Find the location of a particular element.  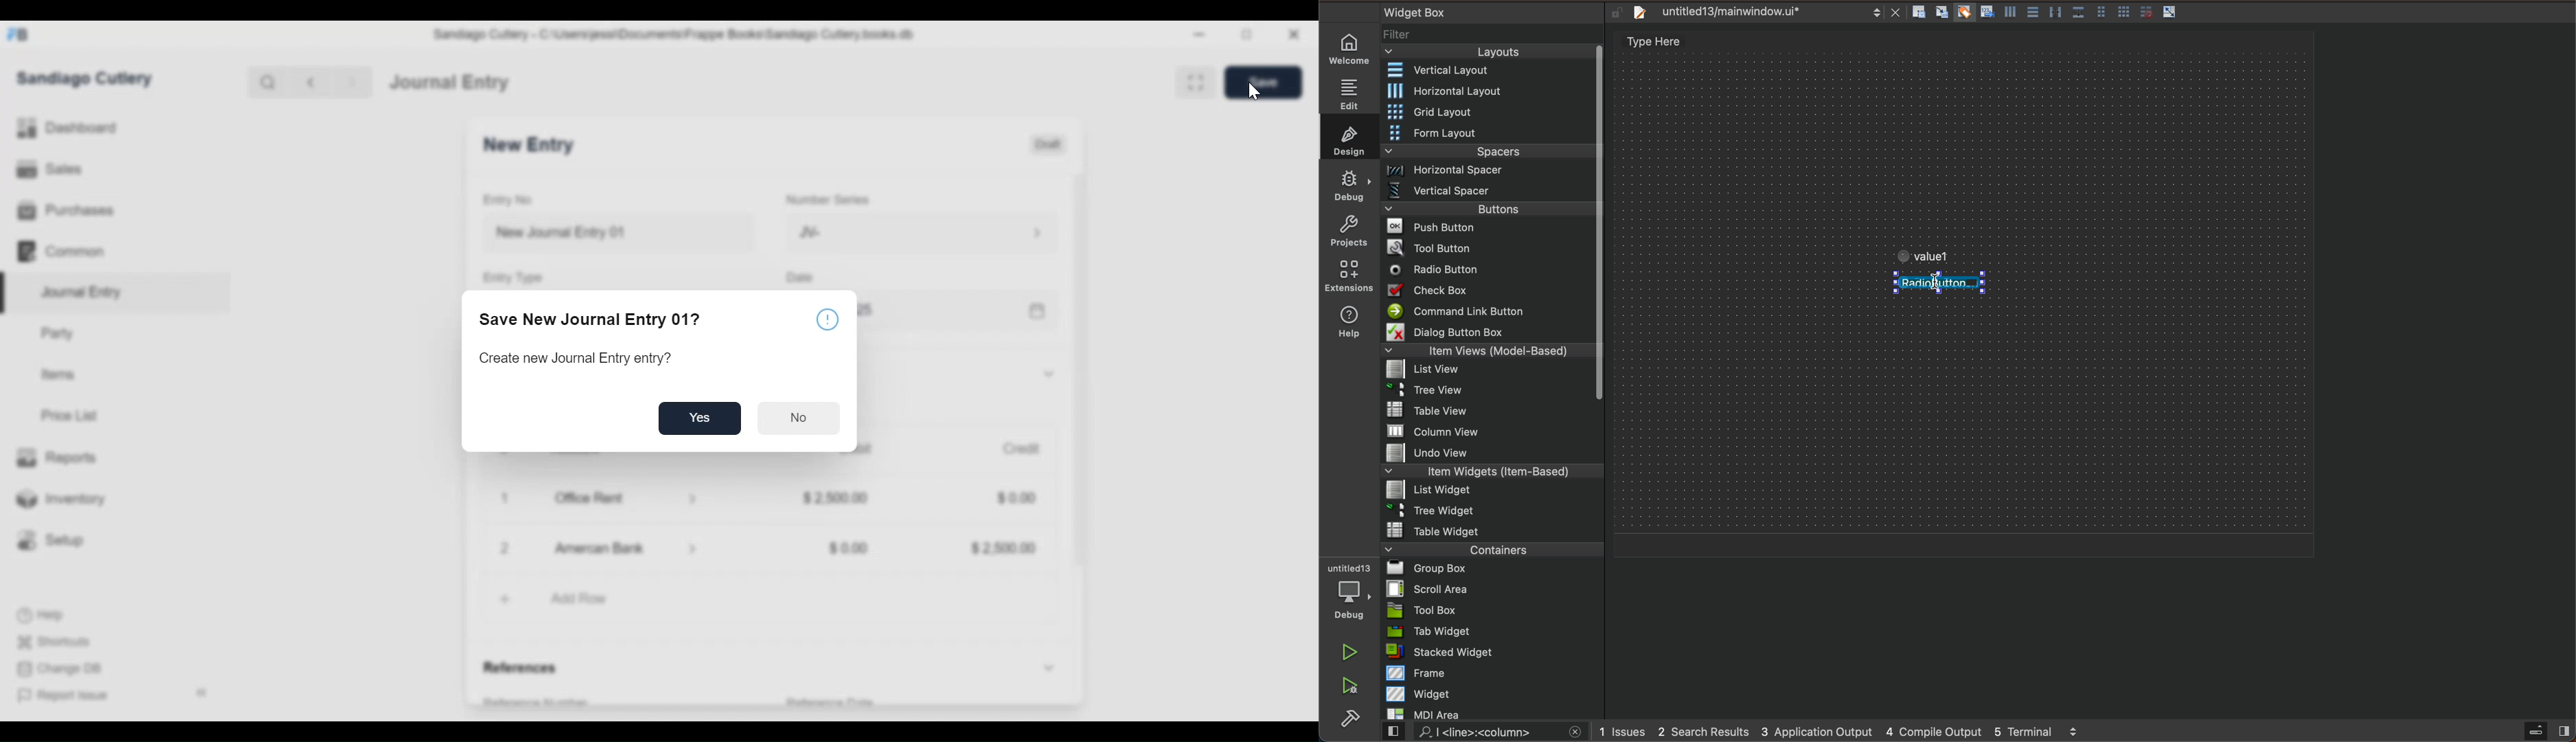

 is located at coordinates (1486, 393).